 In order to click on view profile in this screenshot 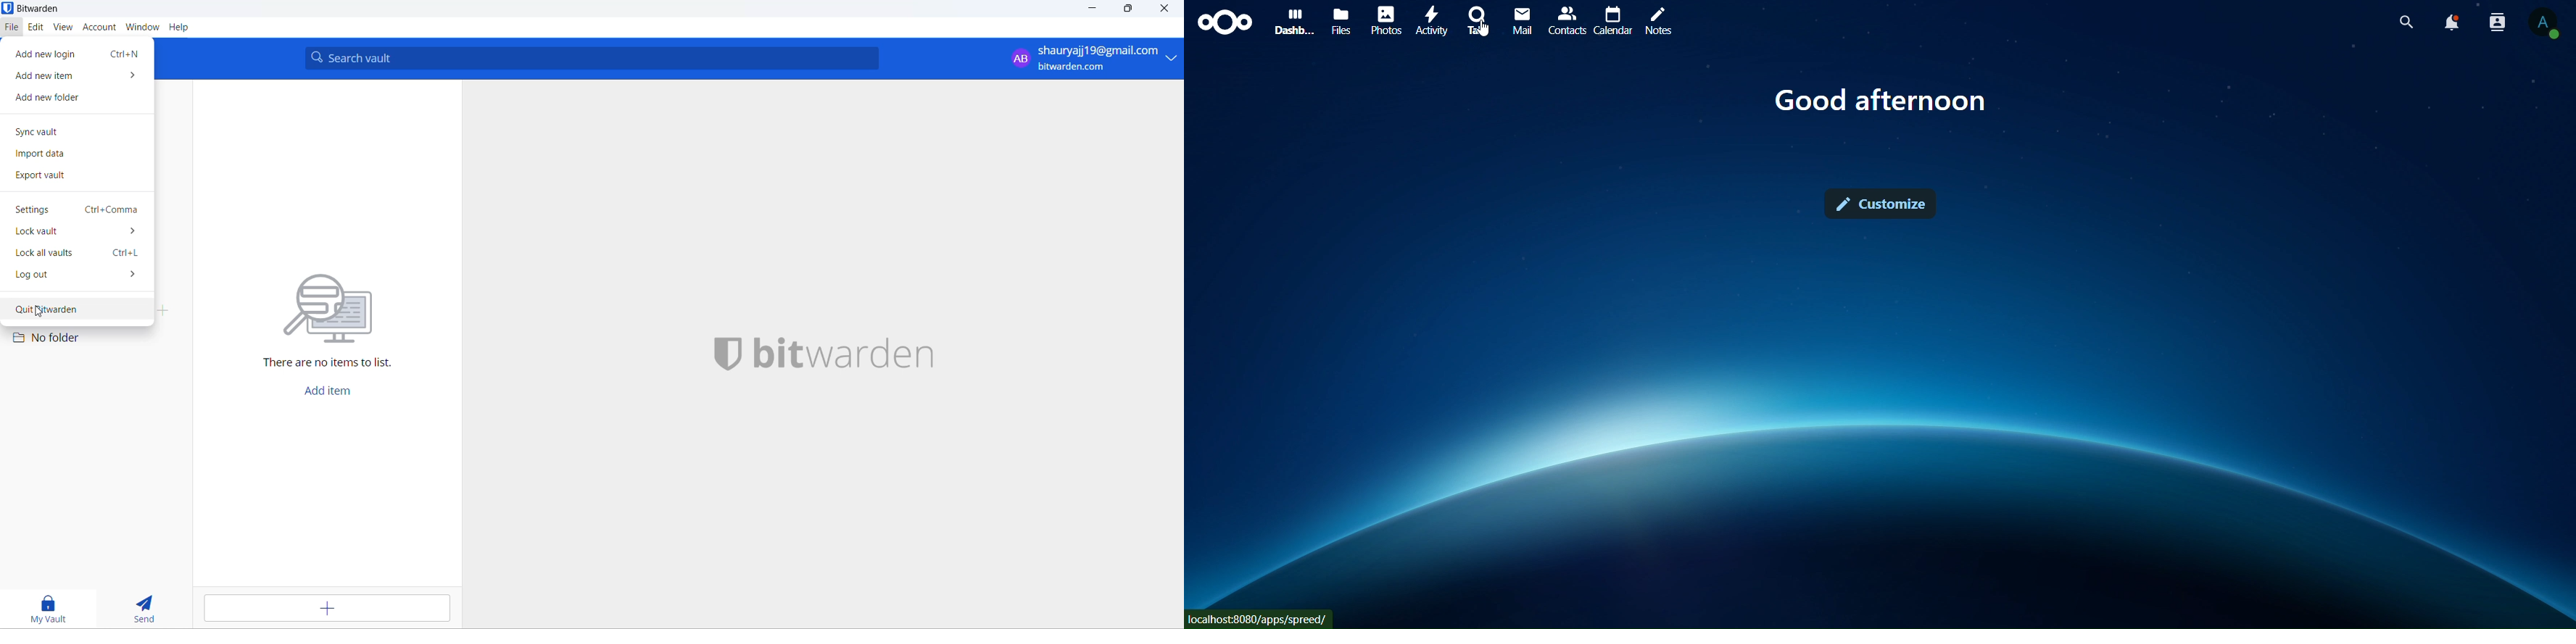, I will do `click(2542, 25)`.